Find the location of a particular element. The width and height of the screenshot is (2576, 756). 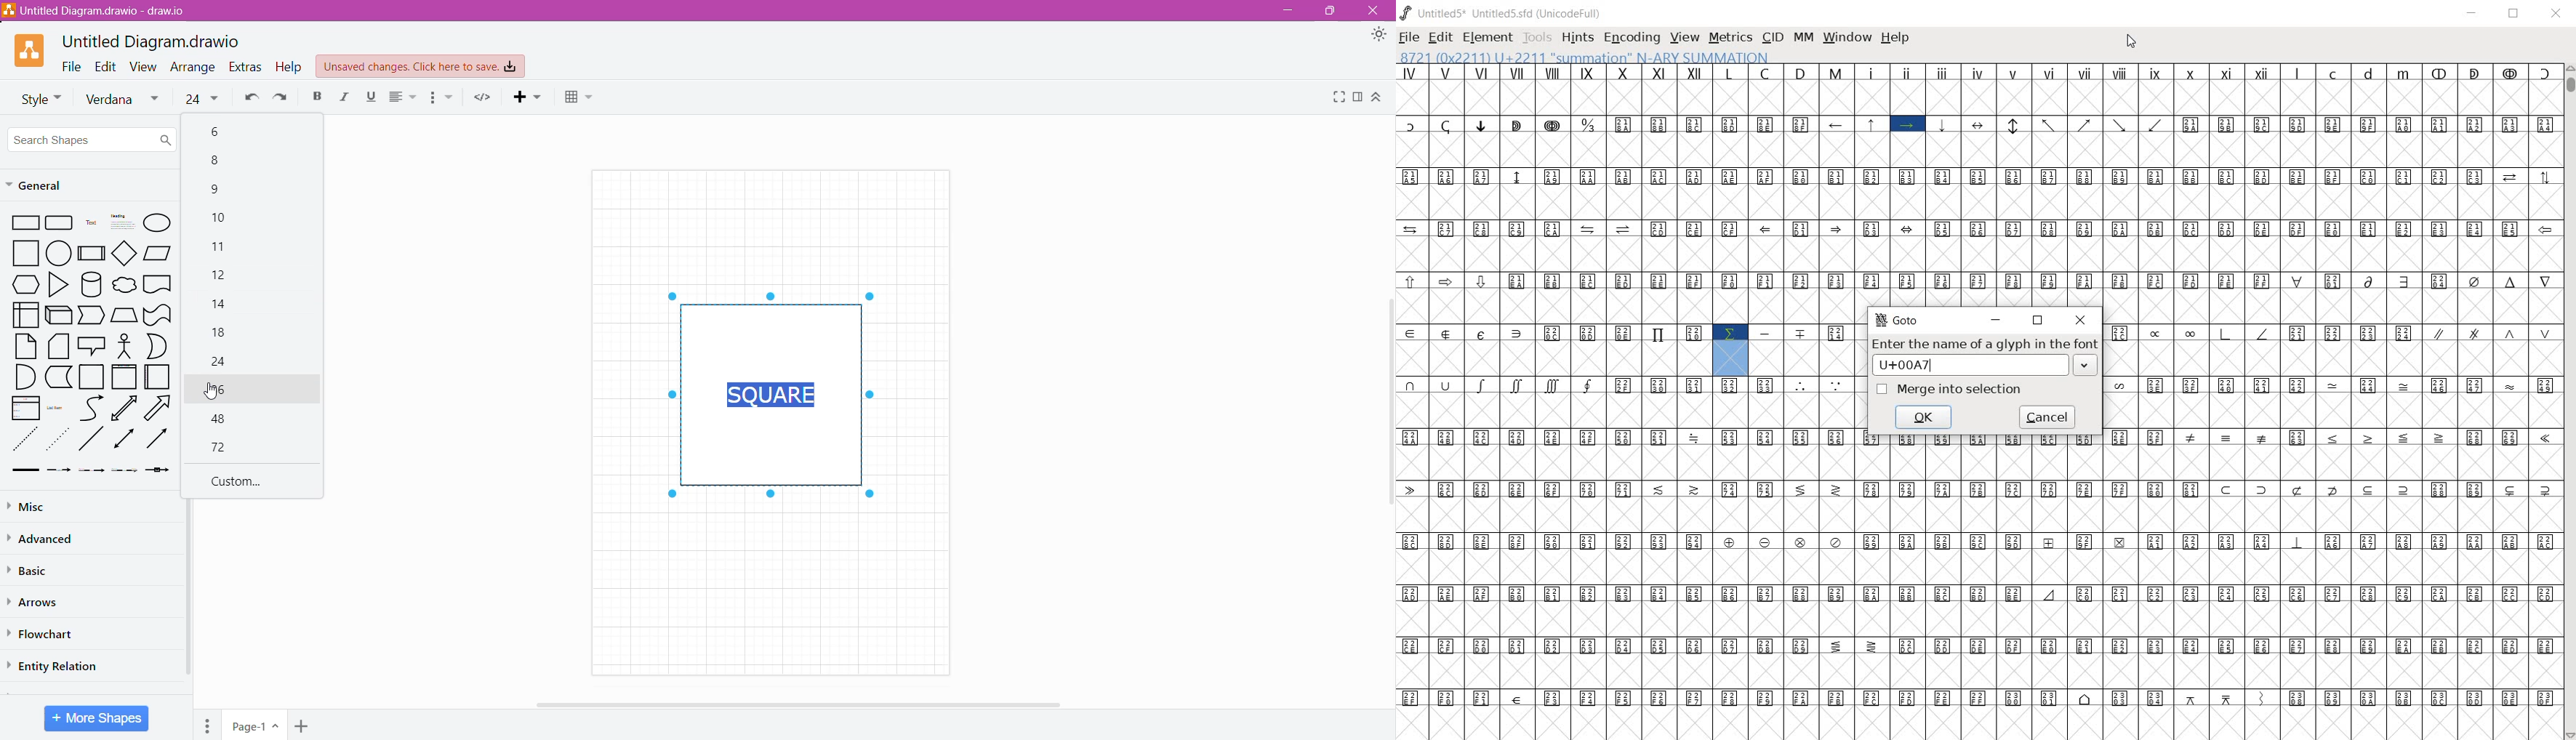

9 is located at coordinates (216, 190).